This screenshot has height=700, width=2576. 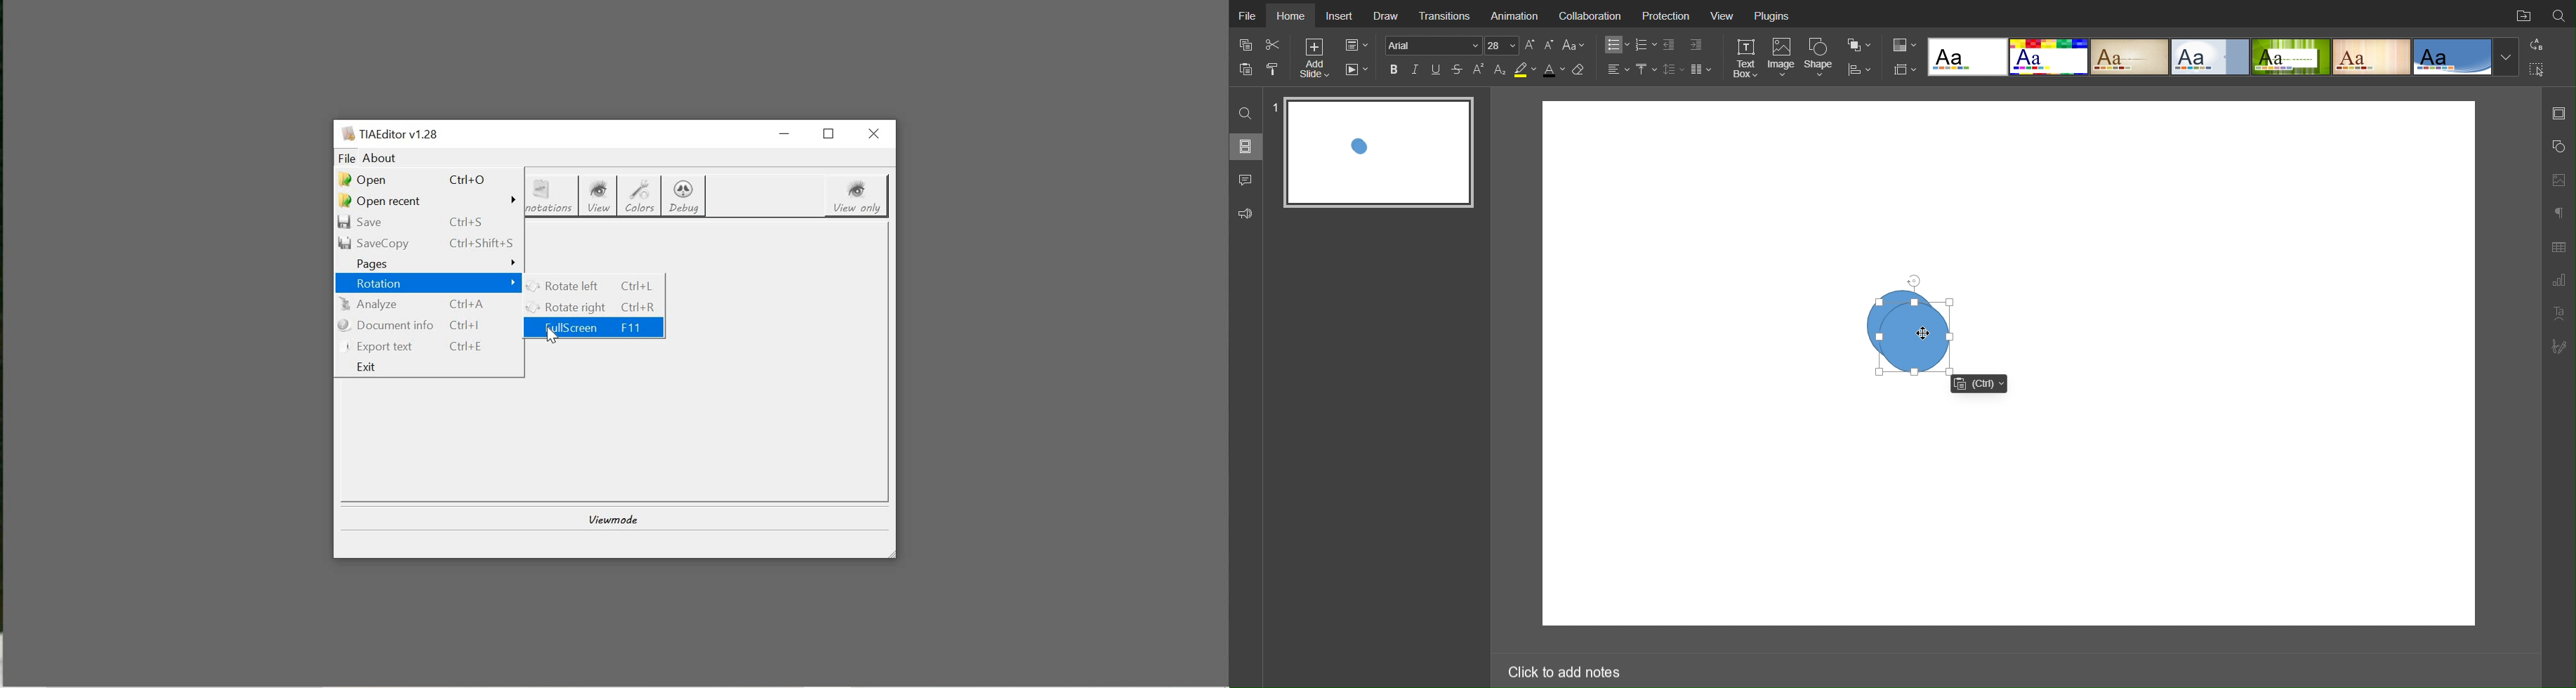 What do you see at coordinates (1915, 338) in the screenshot?
I see `Second Circle` at bounding box center [1915, 338].